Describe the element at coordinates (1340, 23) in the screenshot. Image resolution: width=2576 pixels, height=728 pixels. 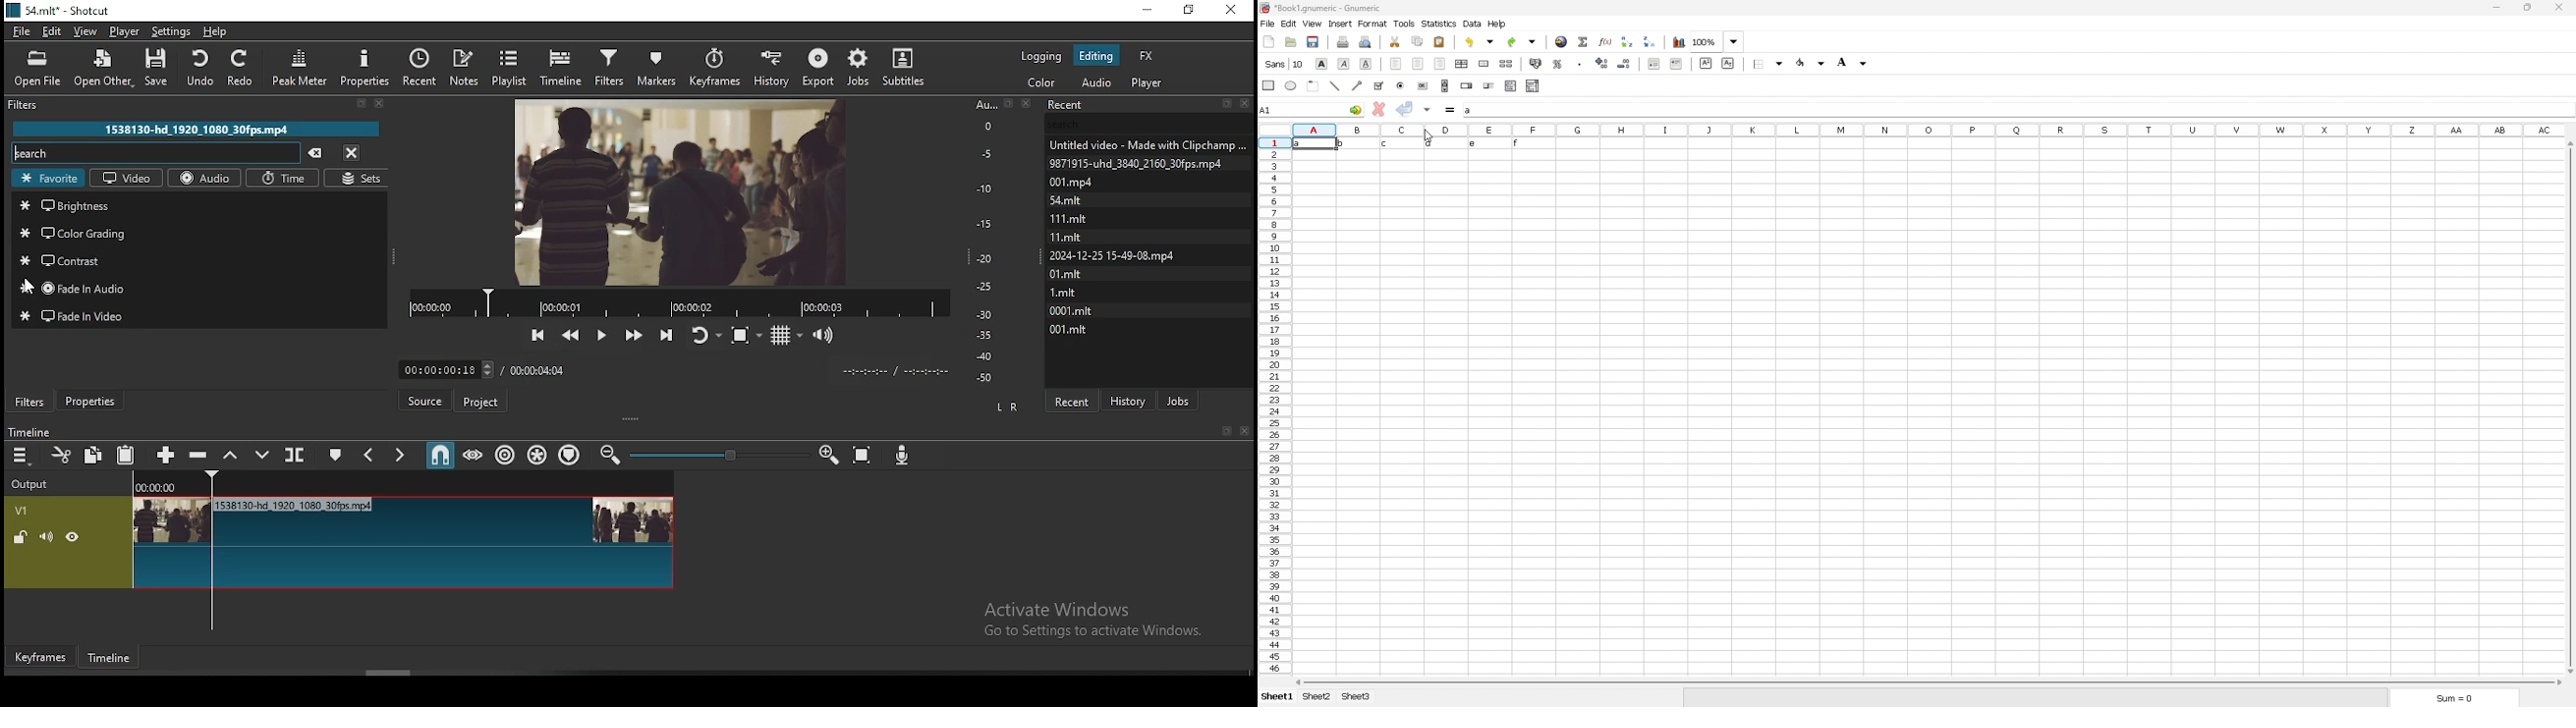
I see `insert` at that location.